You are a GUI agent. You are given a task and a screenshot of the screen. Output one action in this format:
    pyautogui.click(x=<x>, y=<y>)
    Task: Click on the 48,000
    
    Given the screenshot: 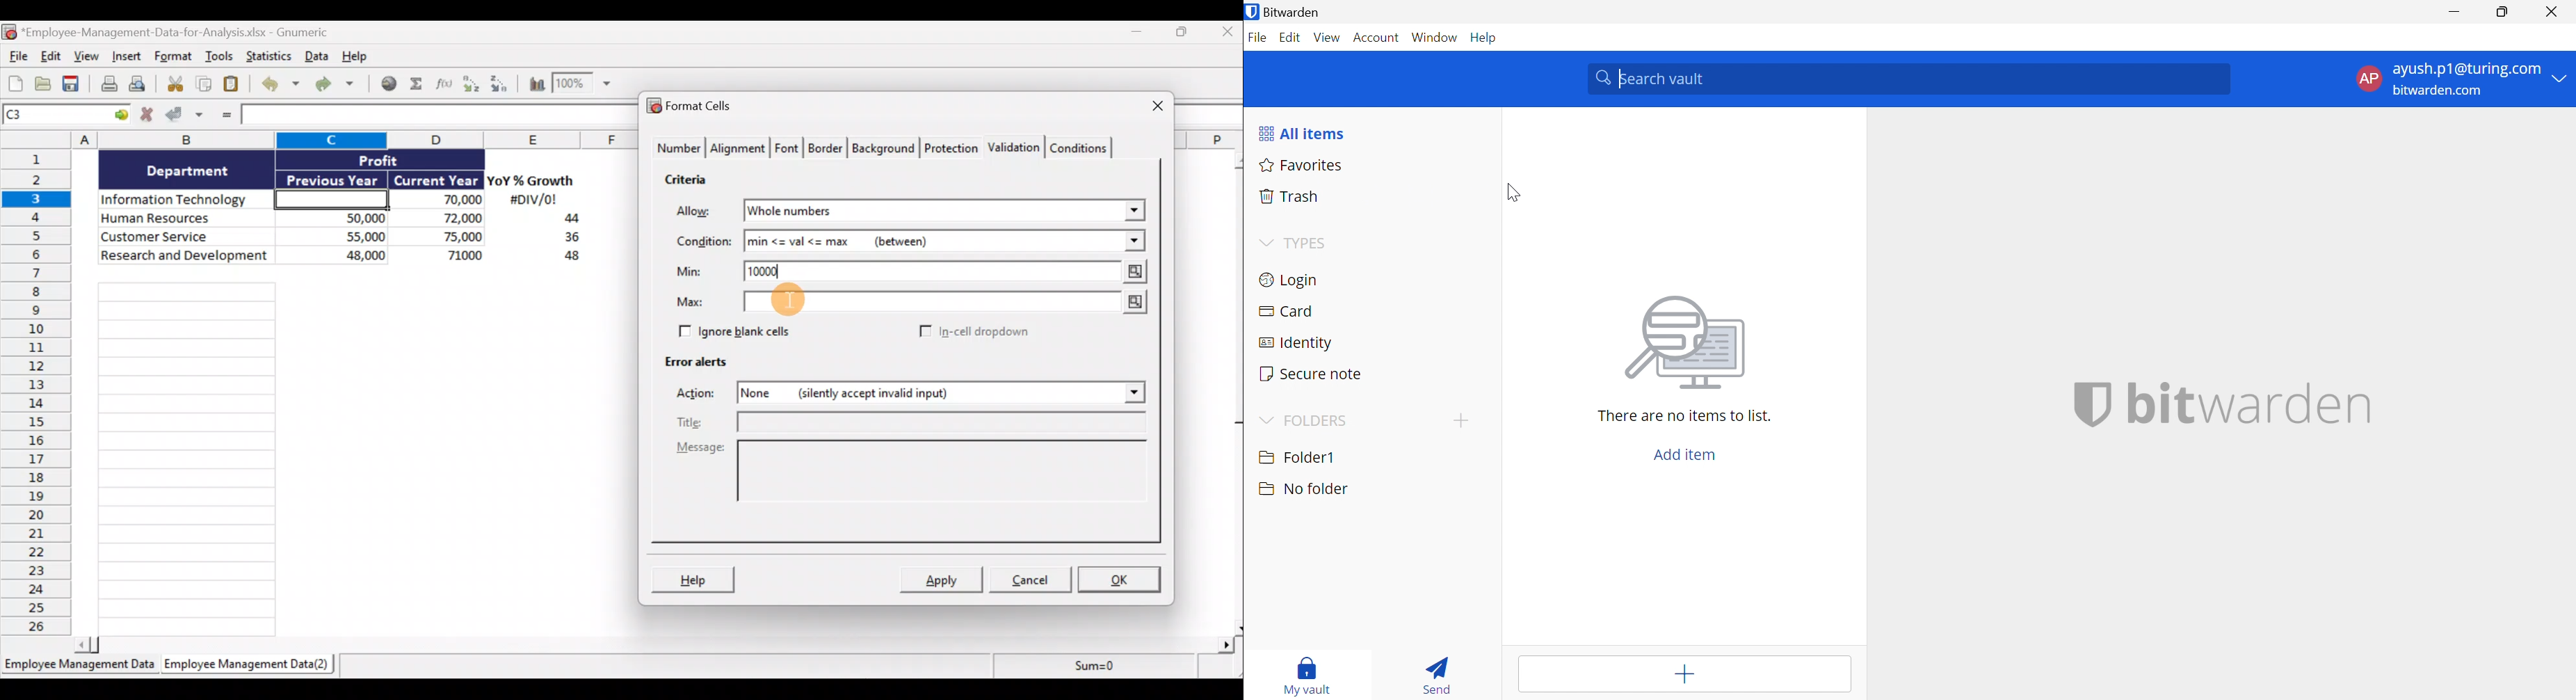 What is the action you would take?
    pyautogui.click(x=339, y=257)
    